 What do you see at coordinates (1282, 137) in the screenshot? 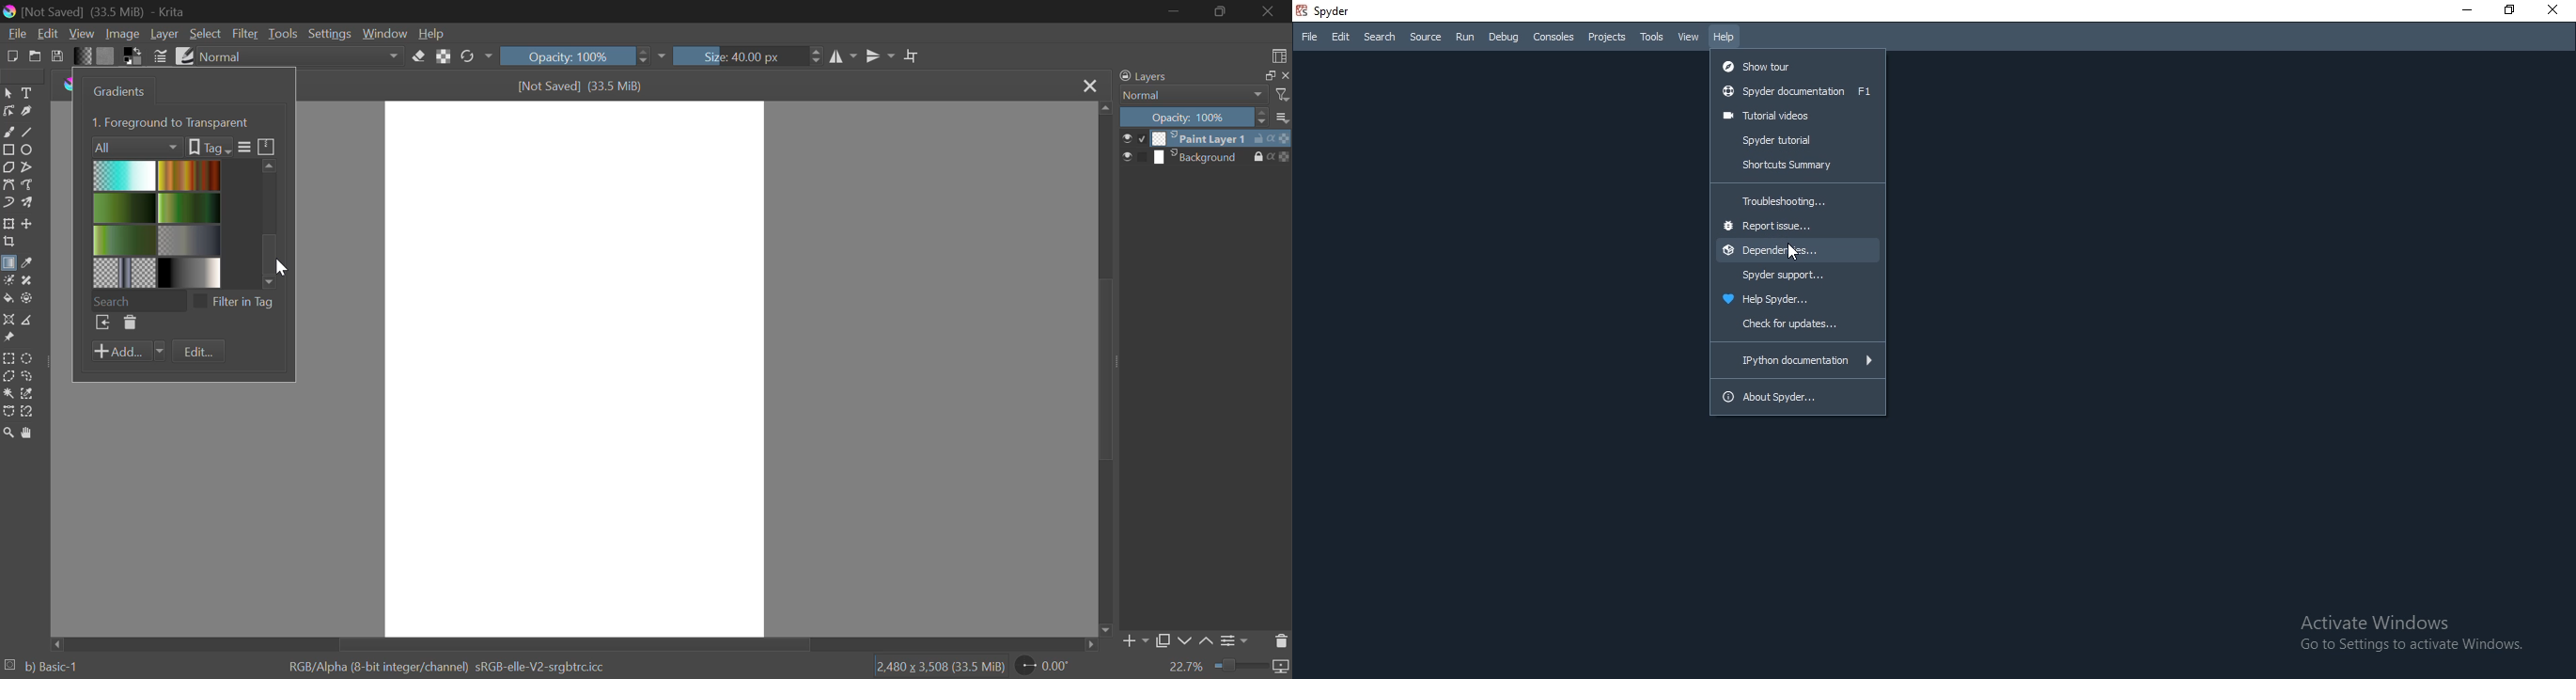
I see `icon` at bounding box center [1282, 137].